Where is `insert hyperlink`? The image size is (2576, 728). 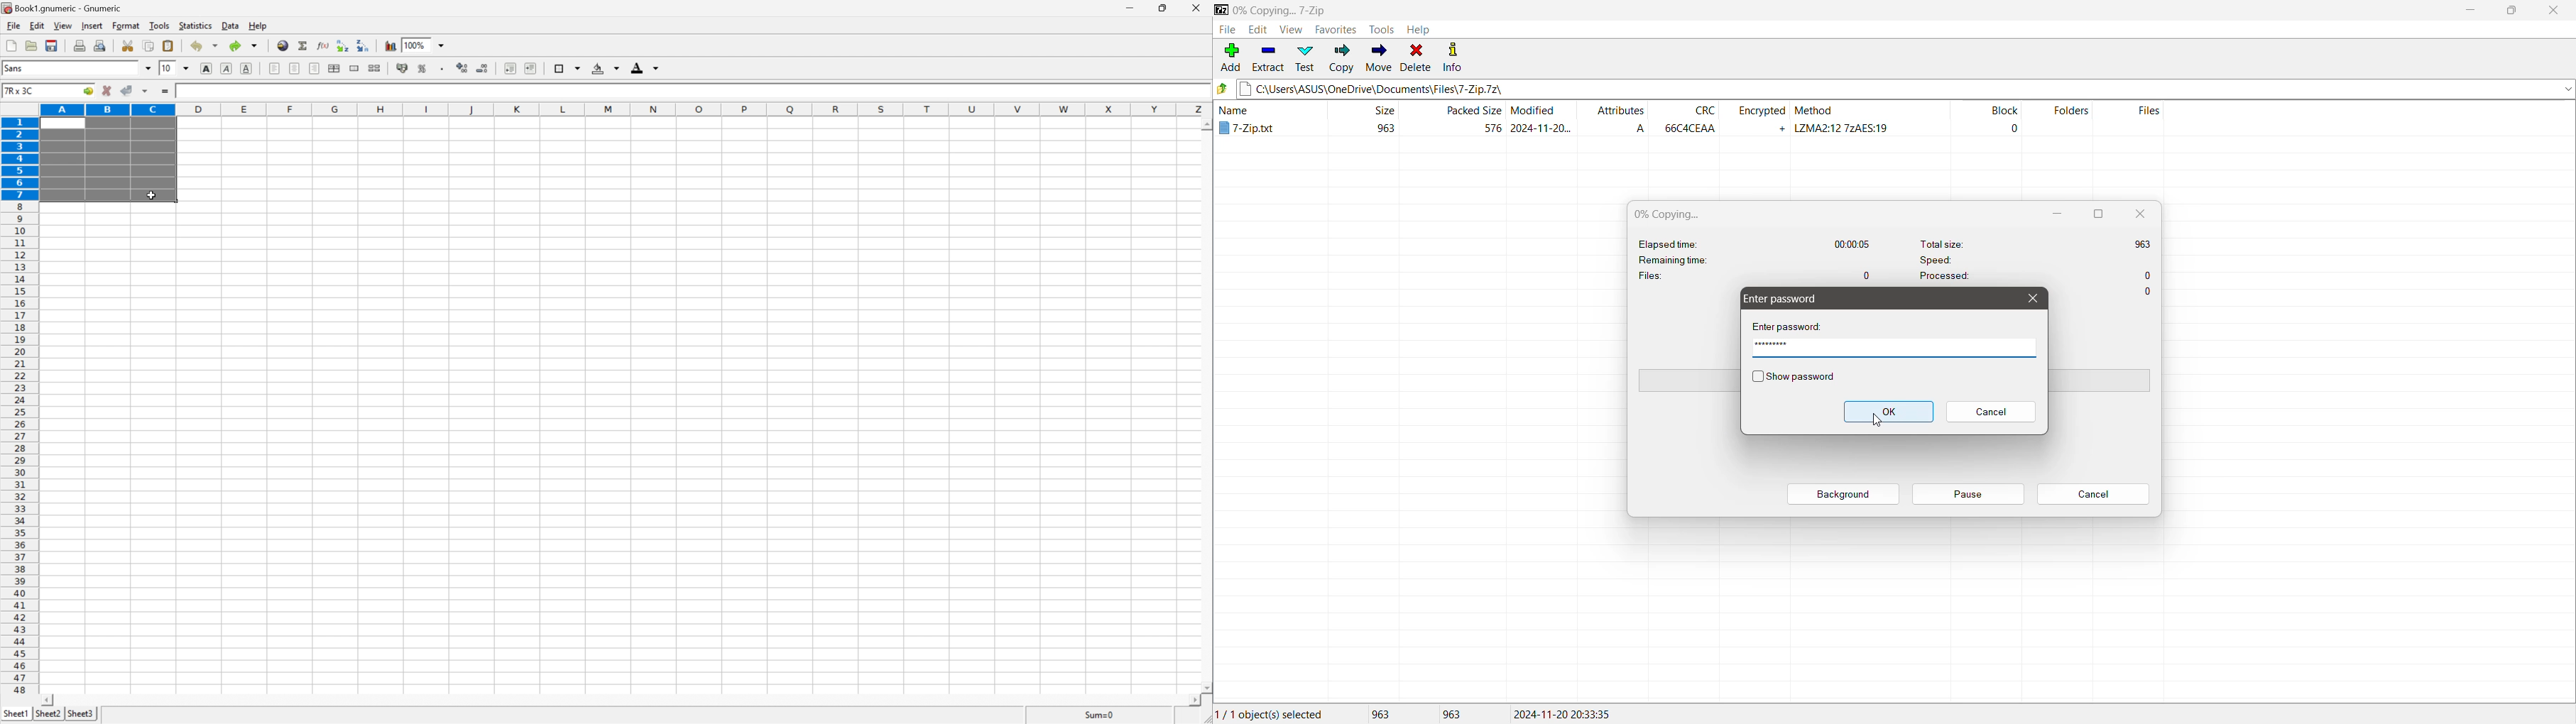
insert hyperlink is located at coordinates (282, 45).